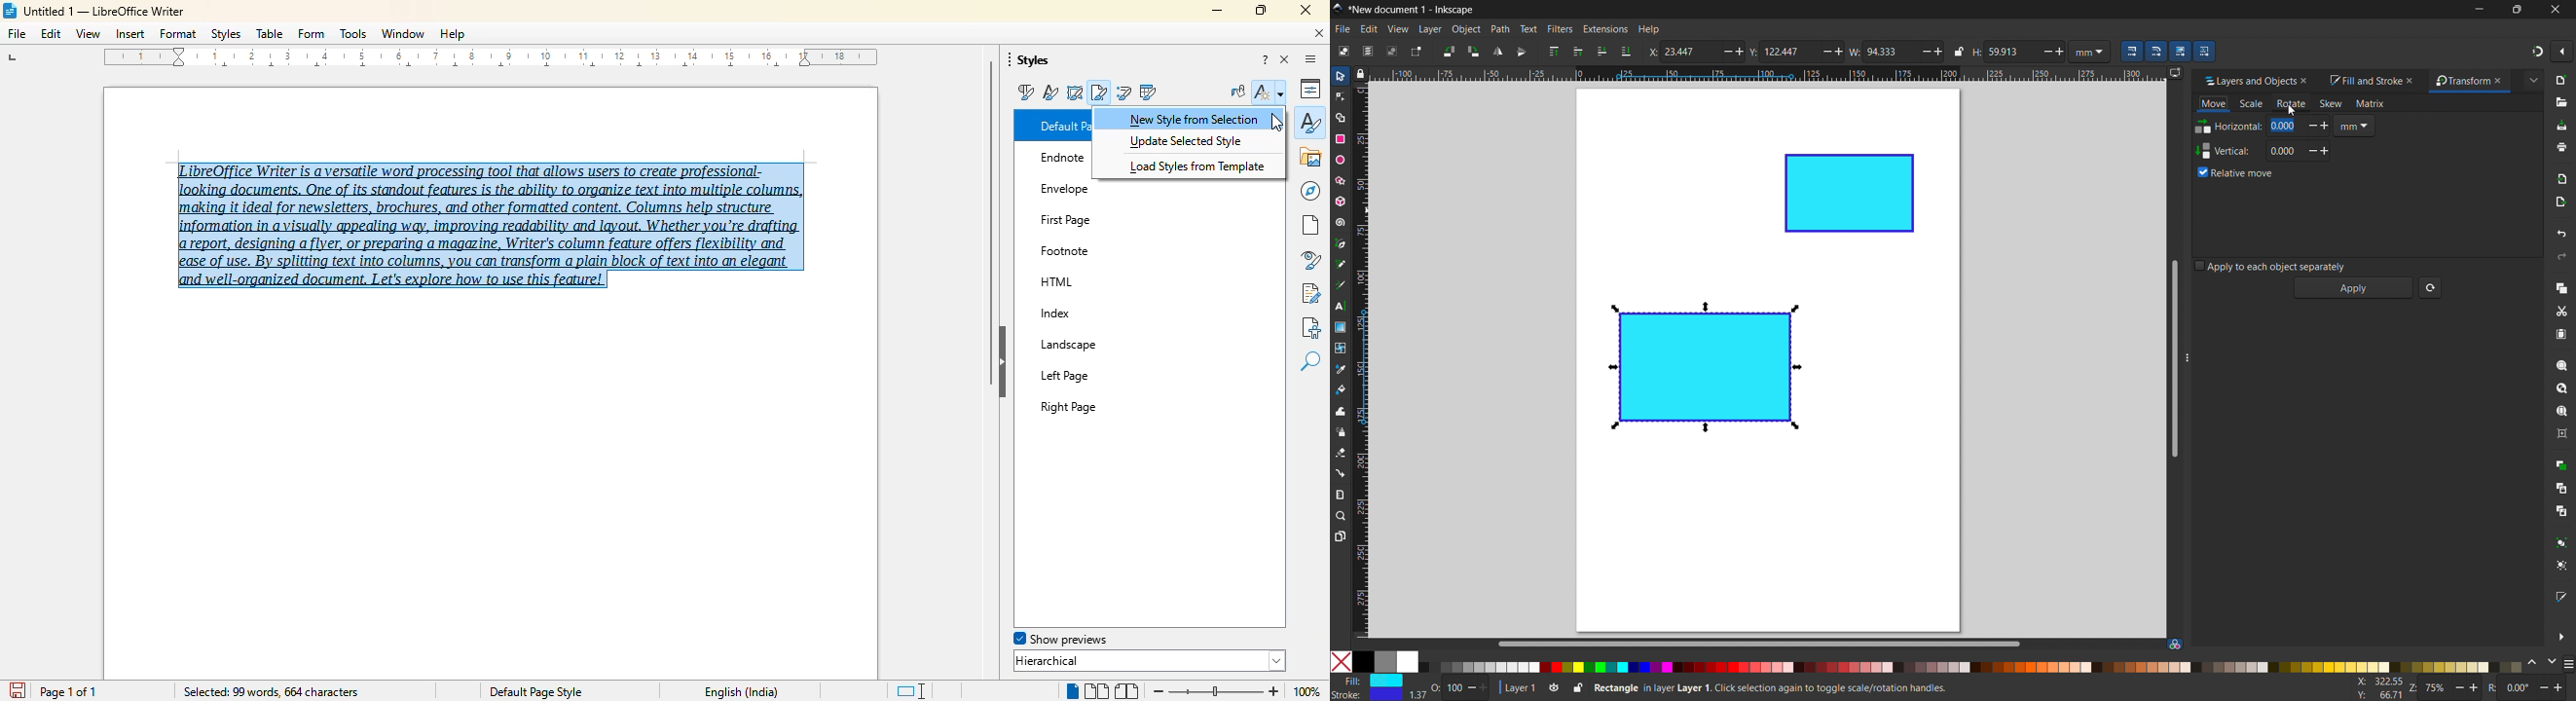 The width and height of the screenshot is (2576, 728). Describe the element at coordinates (1092, 374) in the screenshot. I see `Left Page` at that location.